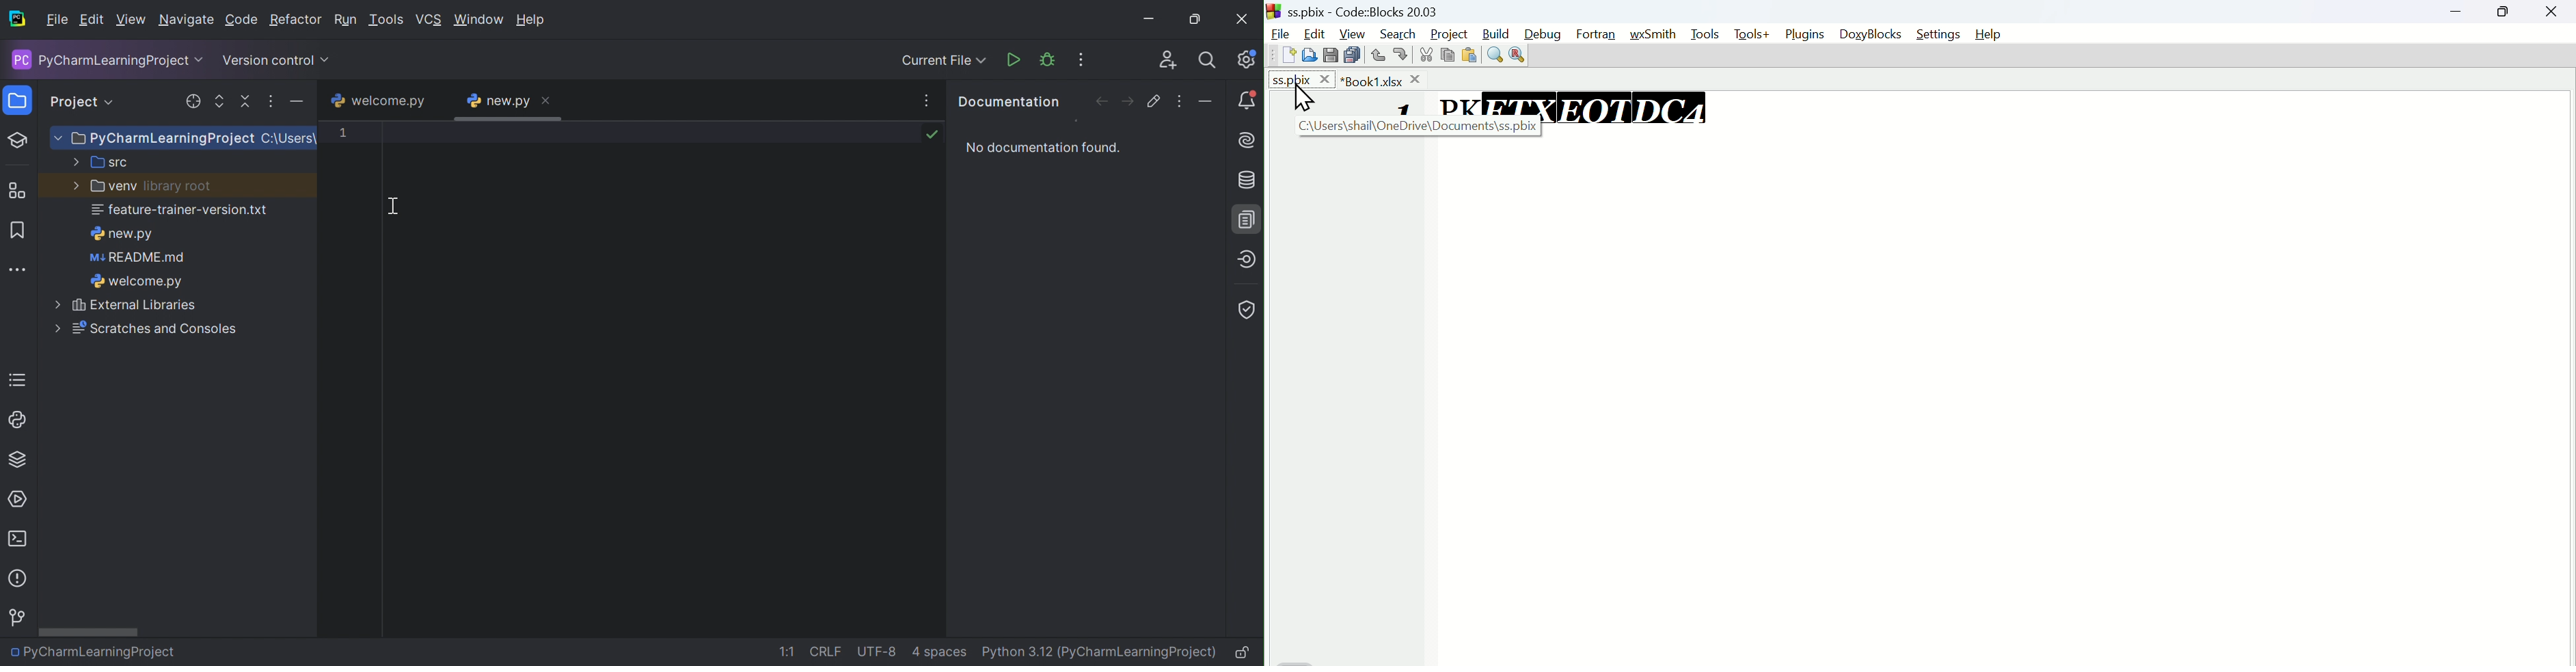 The width and height of the screenshot is (2576, 672). I want to click on Search everywhere, so click(1209, 62).